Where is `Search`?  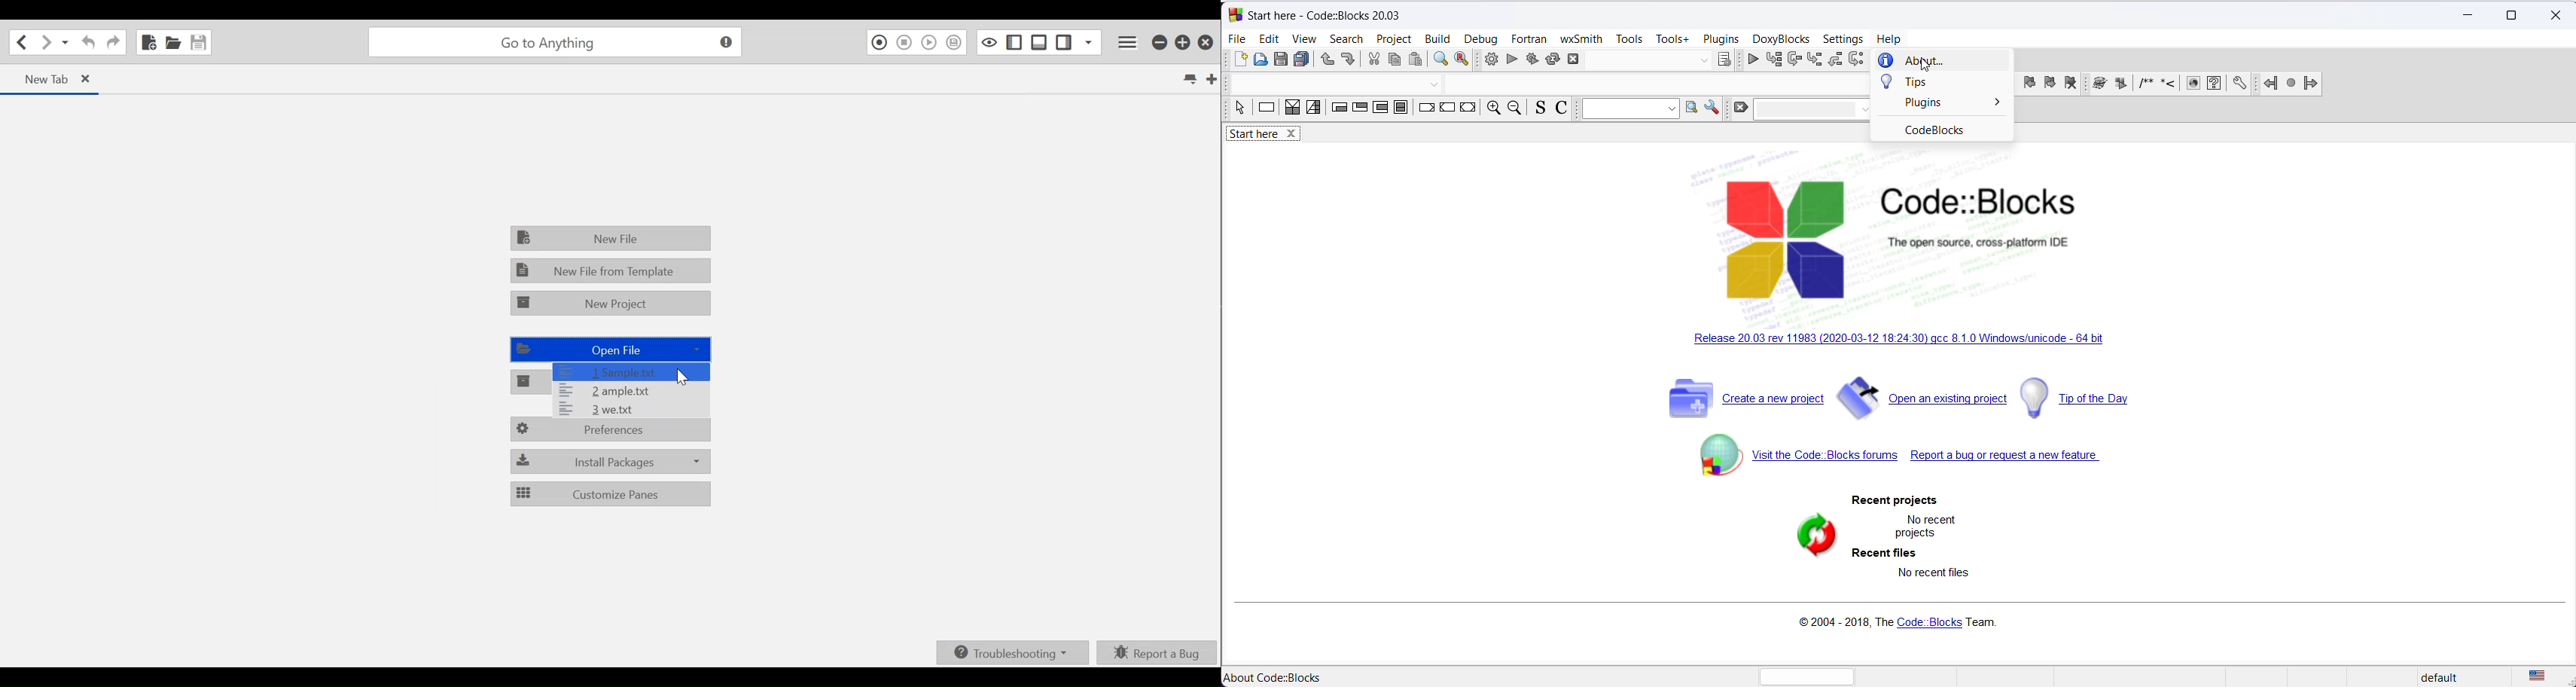 Search is located at coordinates (1347, 38).